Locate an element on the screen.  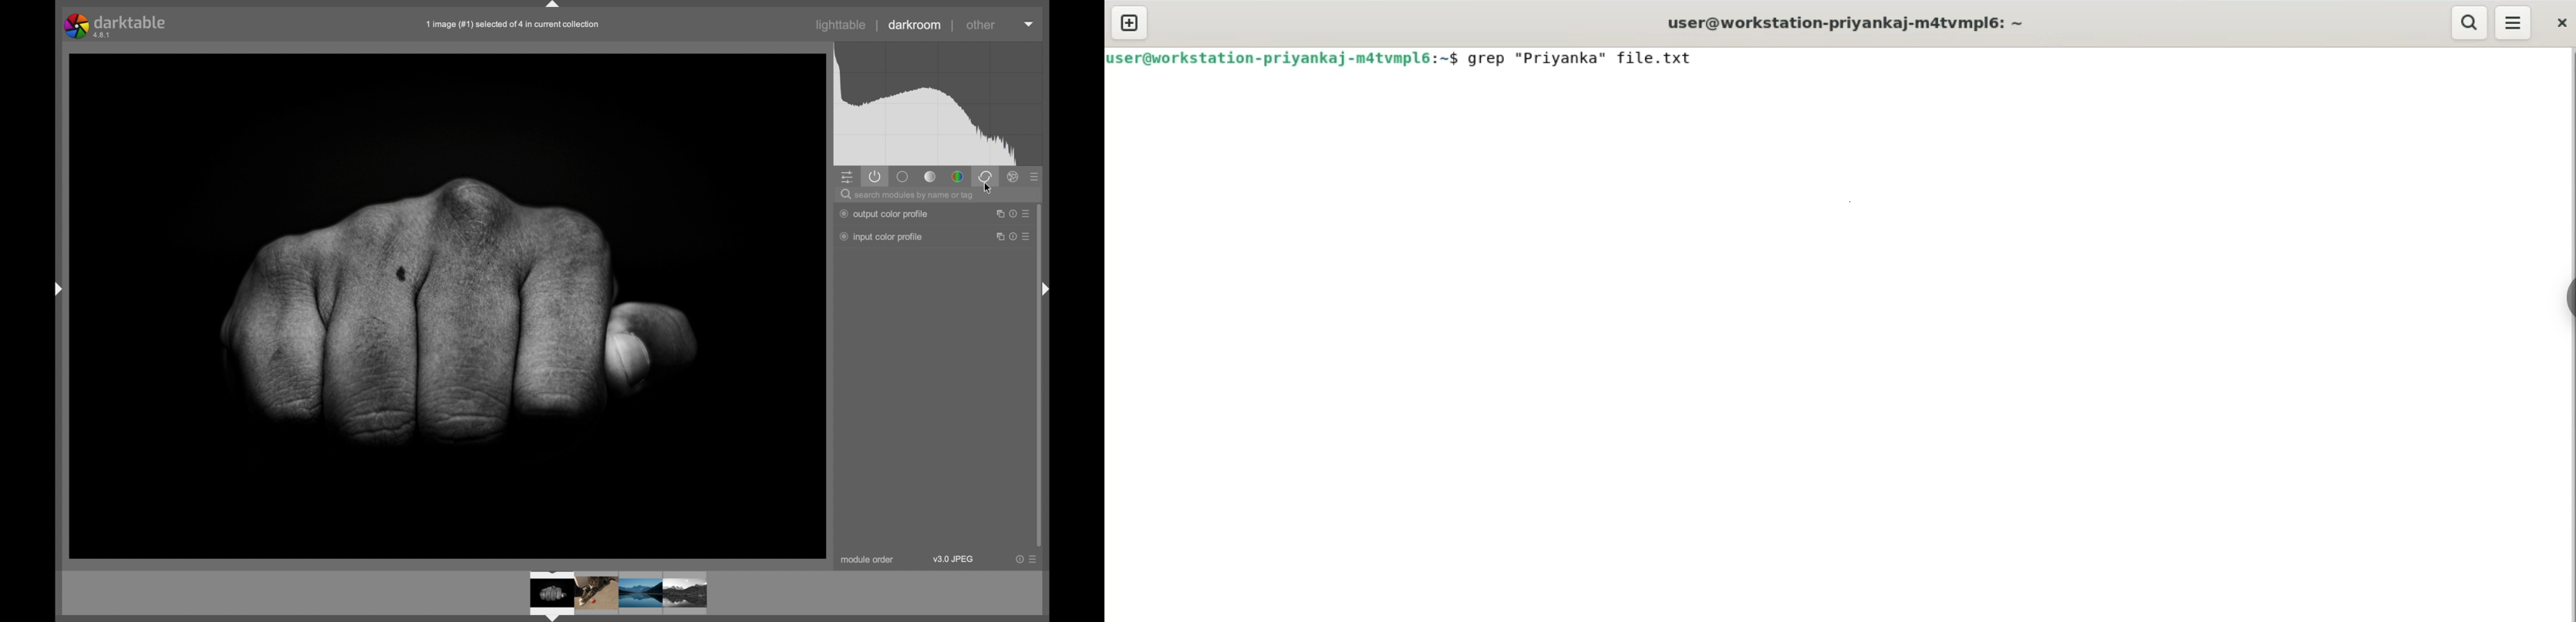
search modules by name or tag is located at coordinates (905, 196).